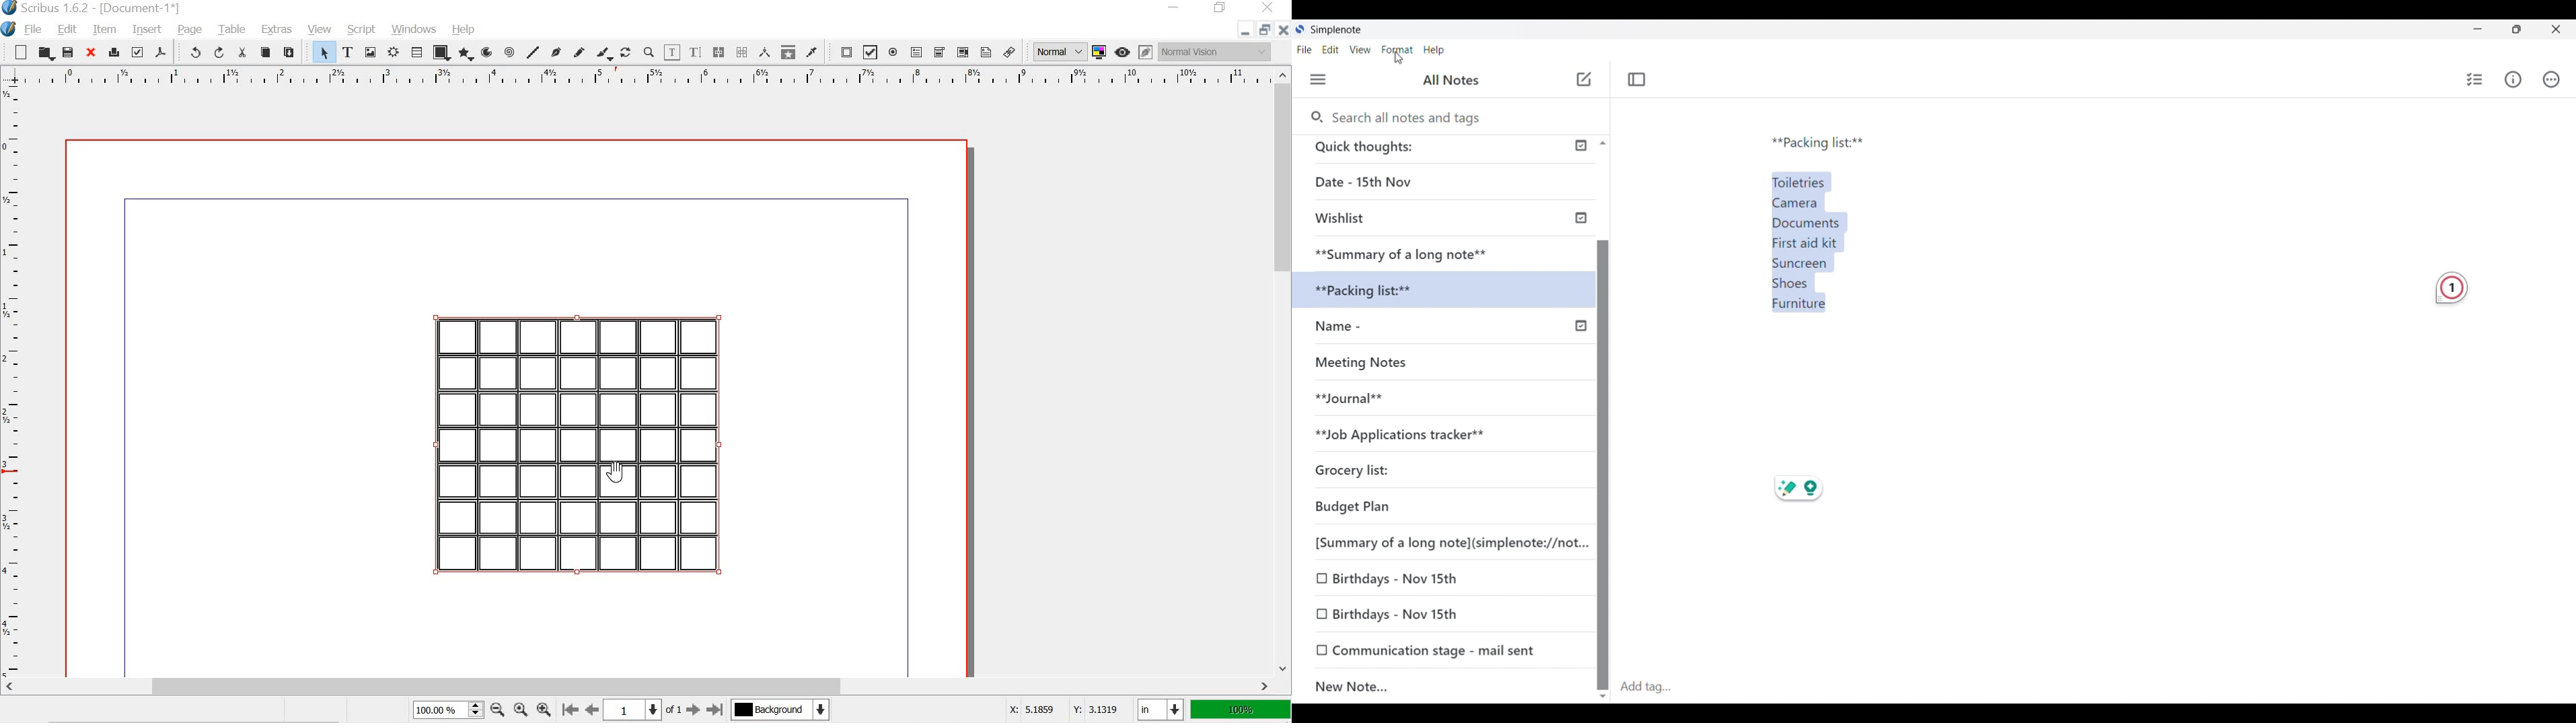  Describe the element at coordinates (784, 710) in the screenshot. I see `background` at that location.